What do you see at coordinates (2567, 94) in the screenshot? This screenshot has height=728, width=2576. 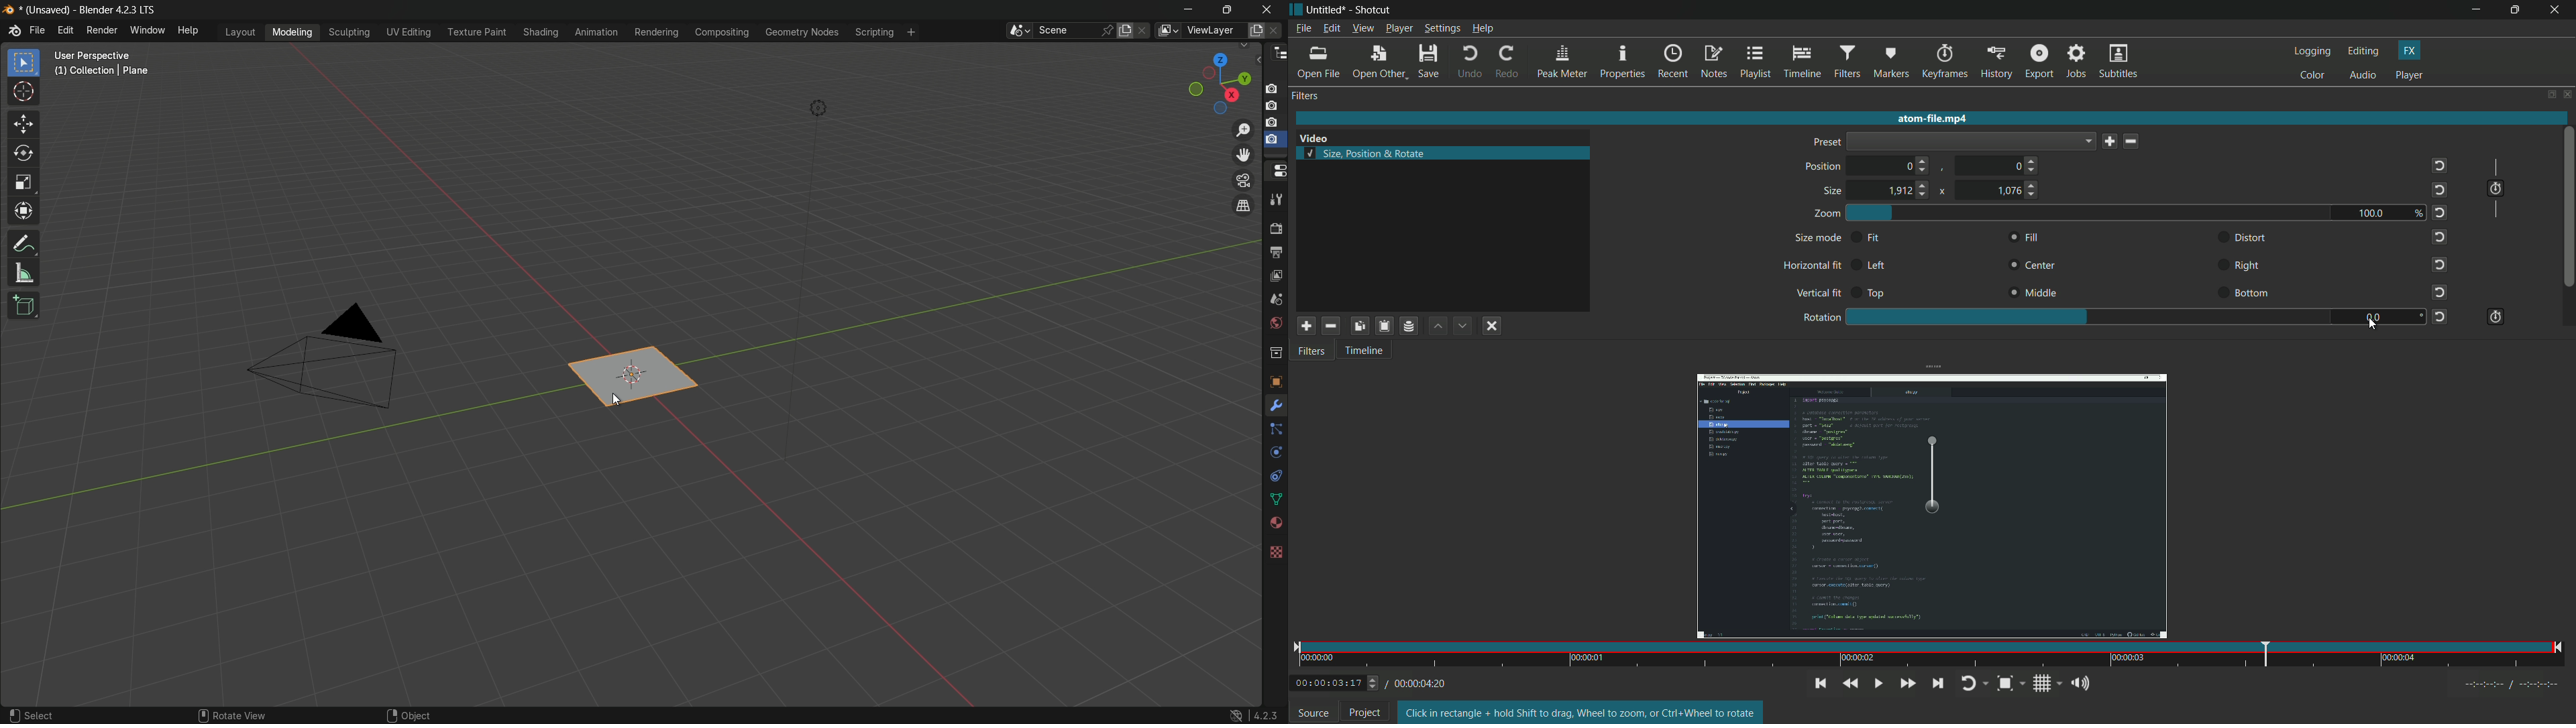 I see `close panel` at bounding box center [2567, 94].